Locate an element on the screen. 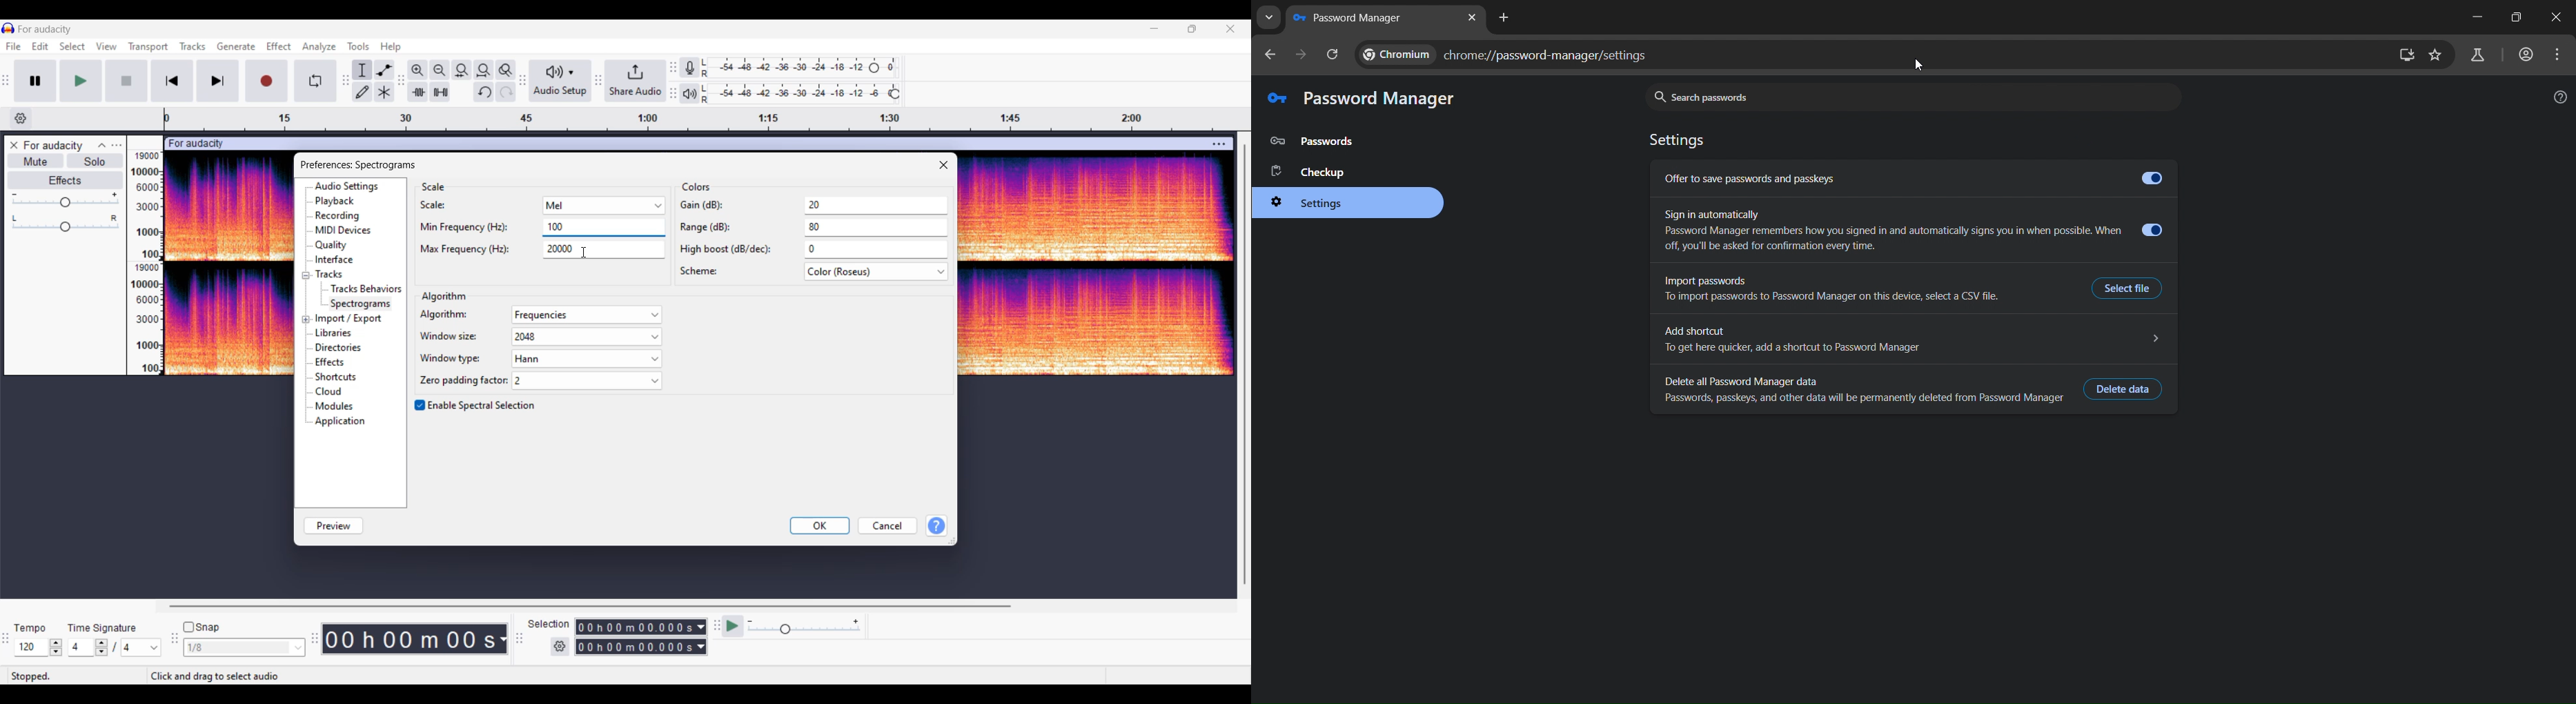  gain is located at coordinates (813, 206).